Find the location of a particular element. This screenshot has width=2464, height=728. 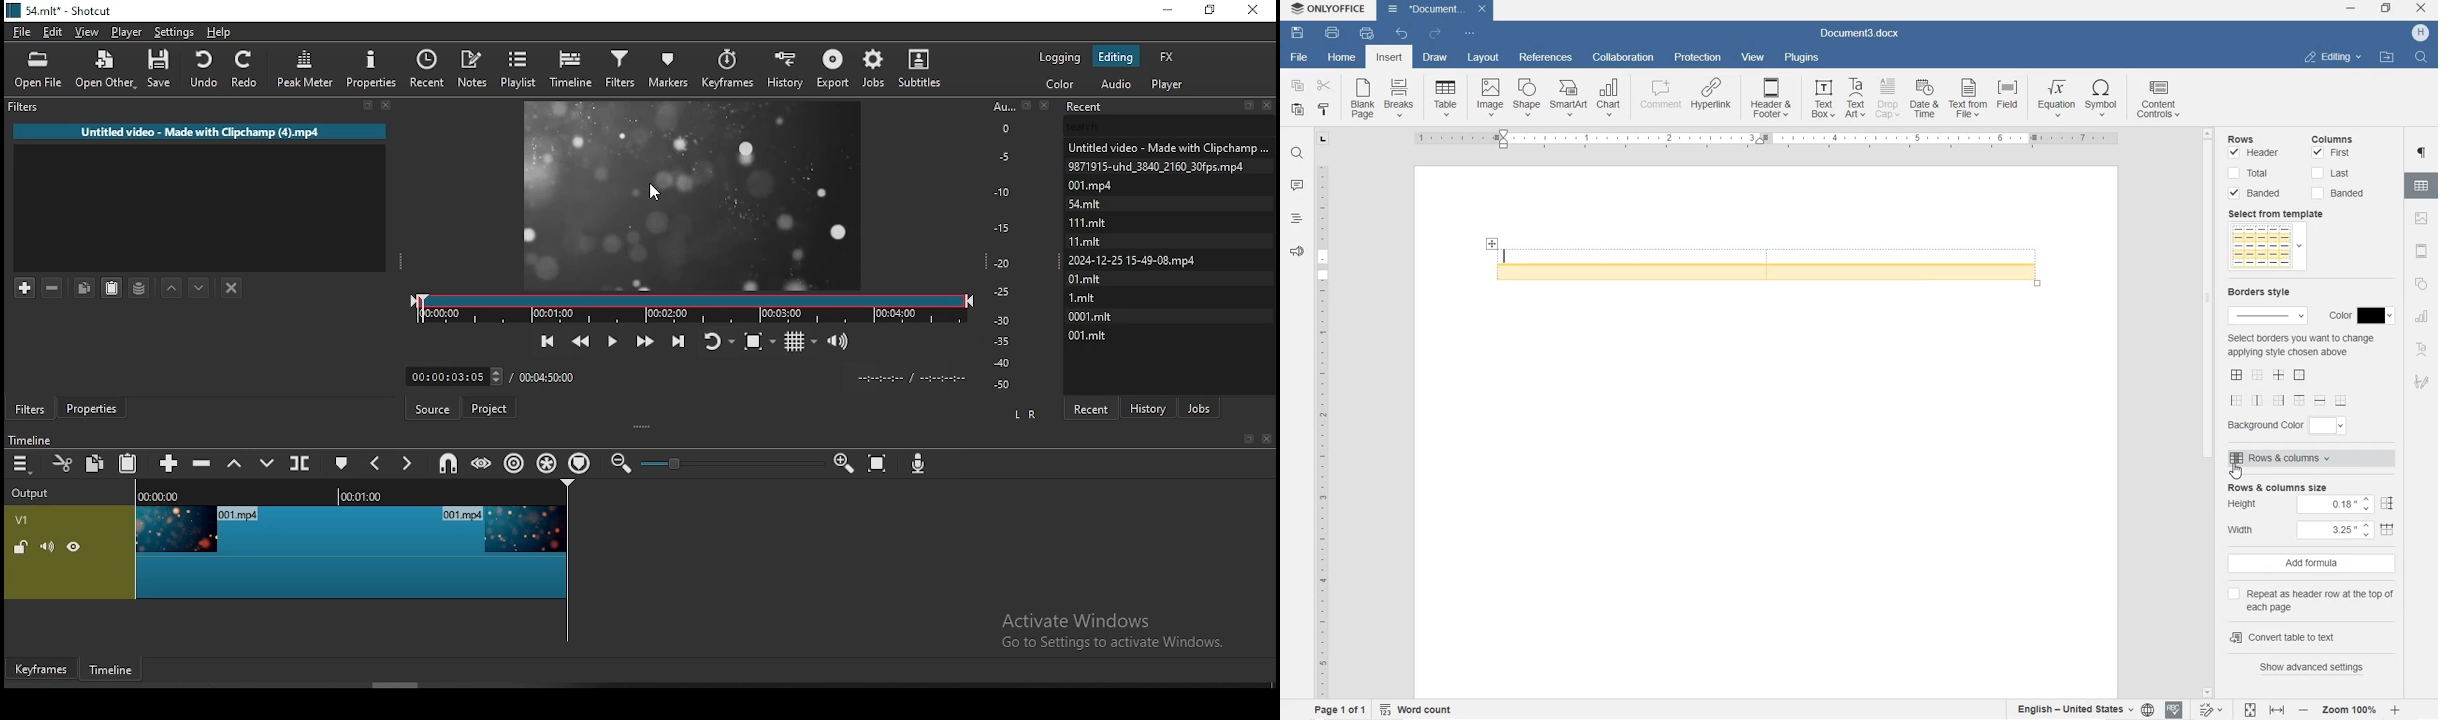

Text from file is located at coordinates (1969, 100).